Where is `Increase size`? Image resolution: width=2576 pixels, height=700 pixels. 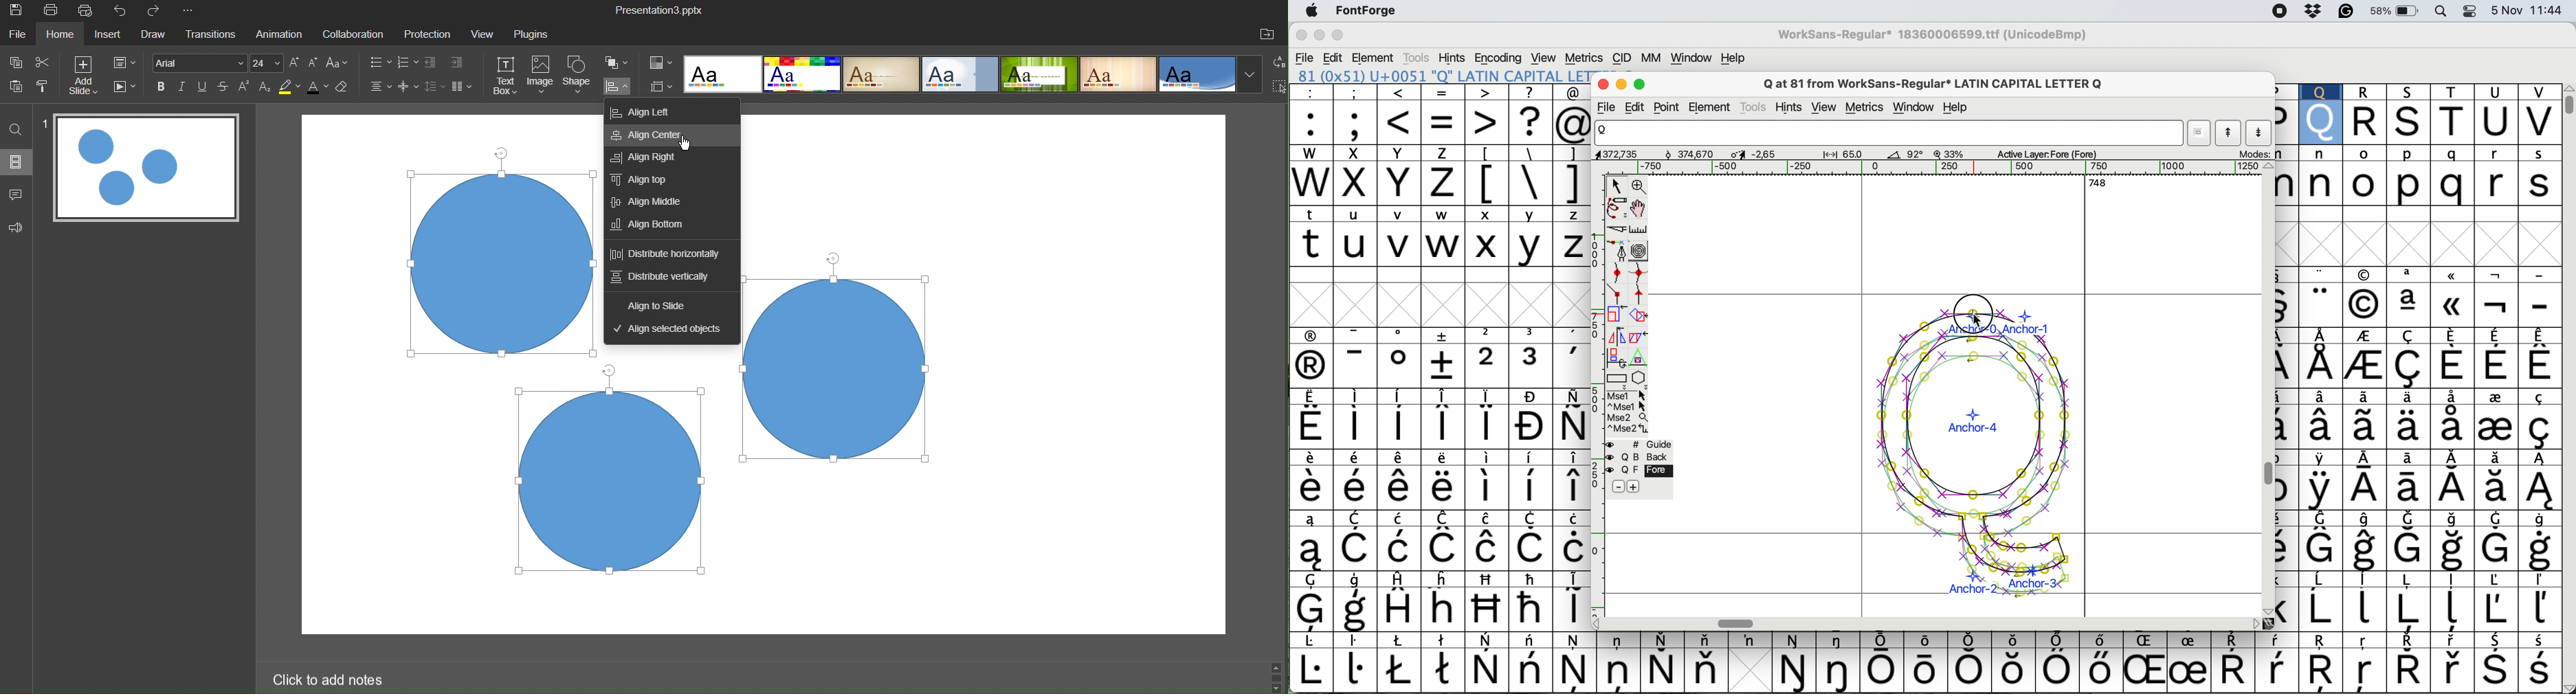 Increase size is located at coordinates (295, 63).